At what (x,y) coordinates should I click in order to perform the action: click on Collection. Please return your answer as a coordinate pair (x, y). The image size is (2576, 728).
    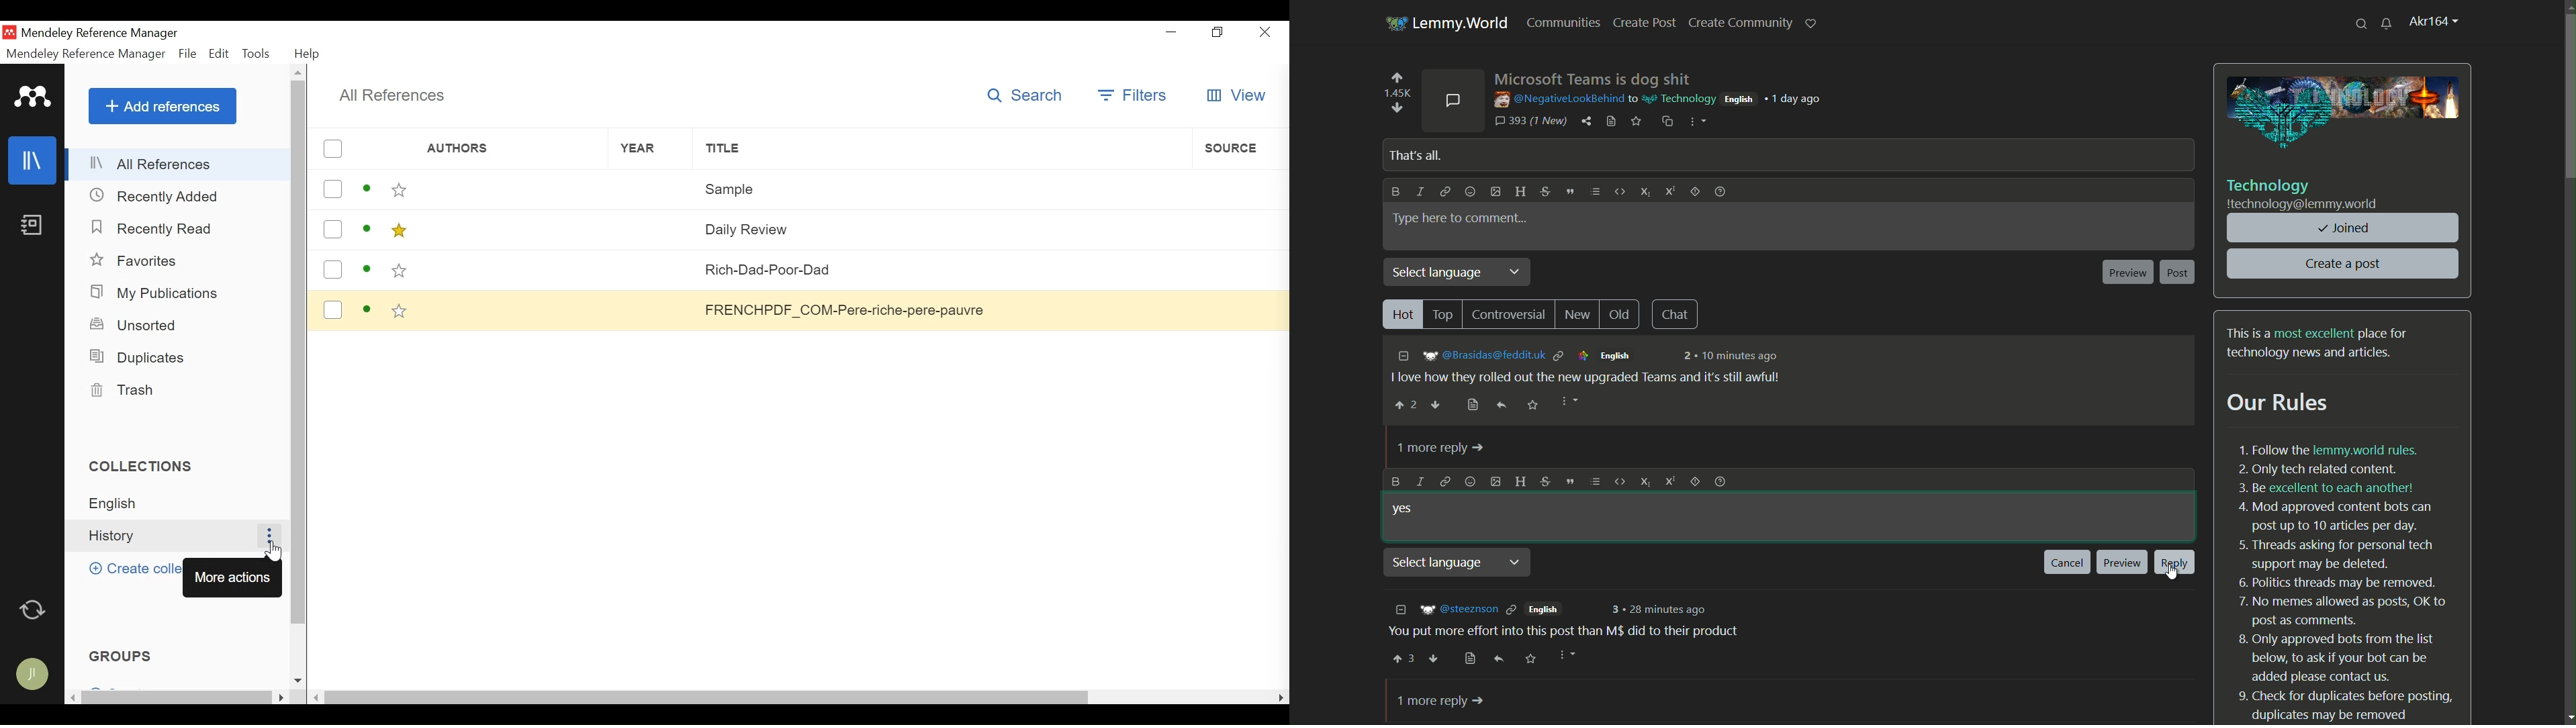
    Looking at the image, I should click on (182, 503).